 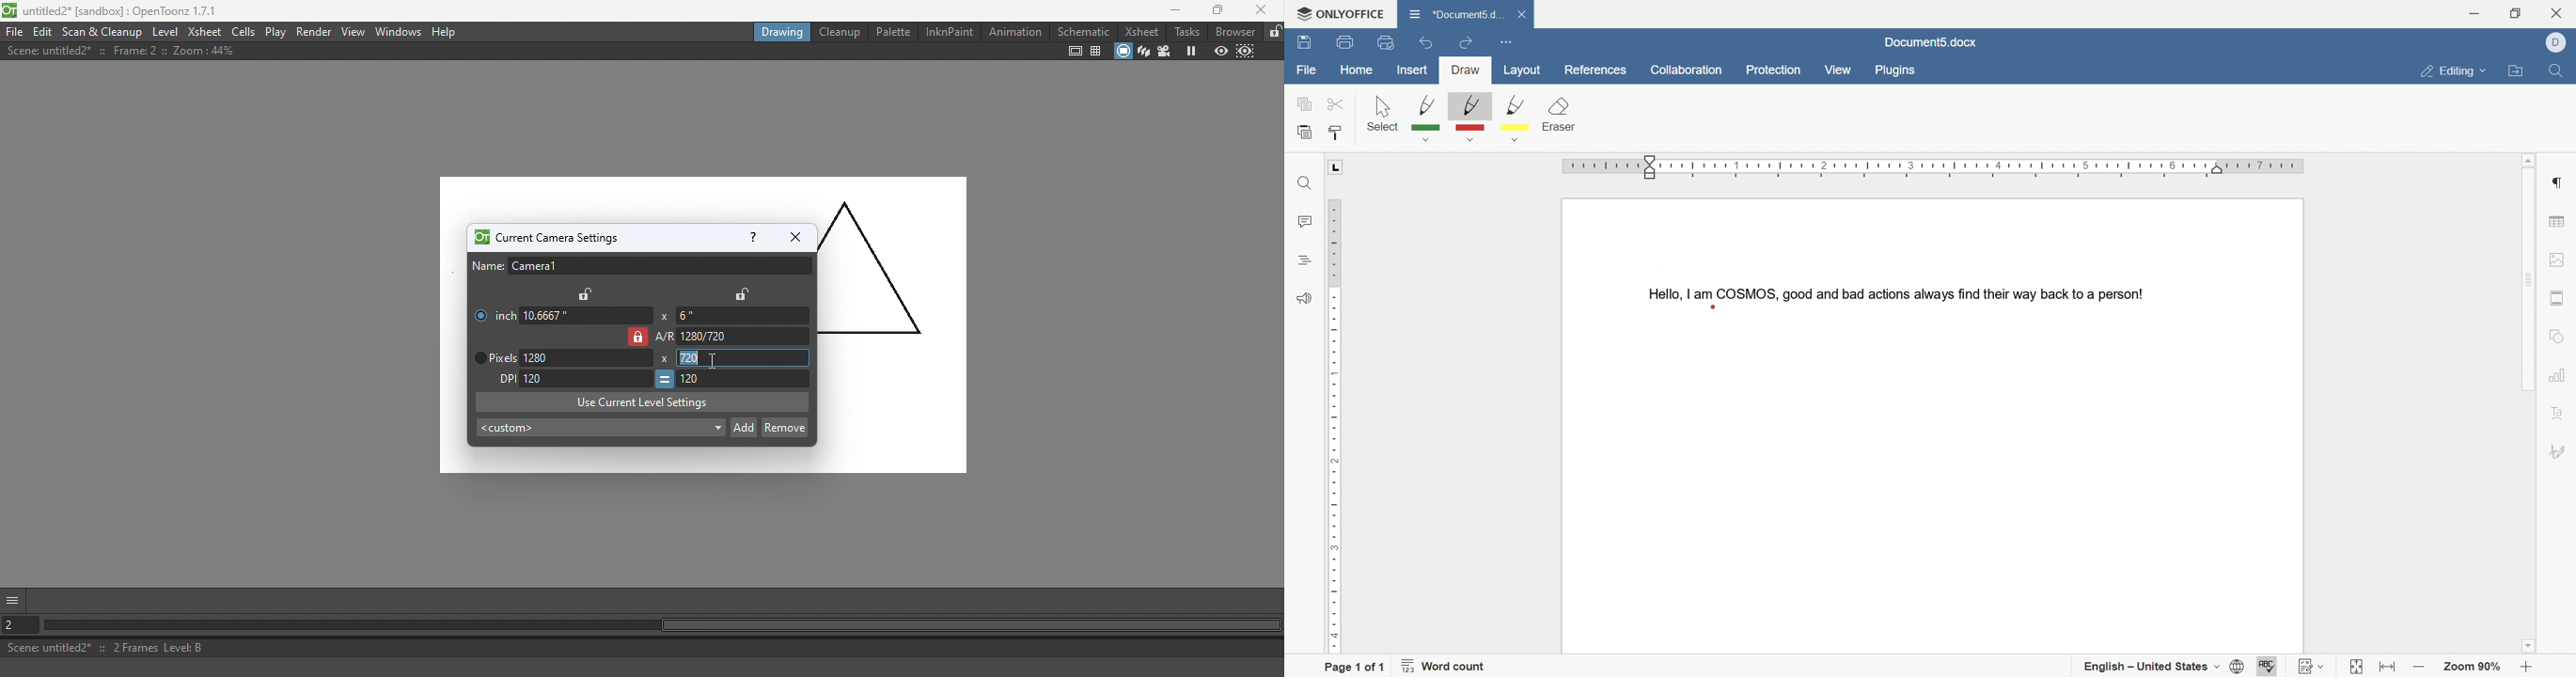 What do you see at coordinates (1505, 40) in the screenshot?
I see `customize quick access toolbar` at bounding box center [1505, 40].